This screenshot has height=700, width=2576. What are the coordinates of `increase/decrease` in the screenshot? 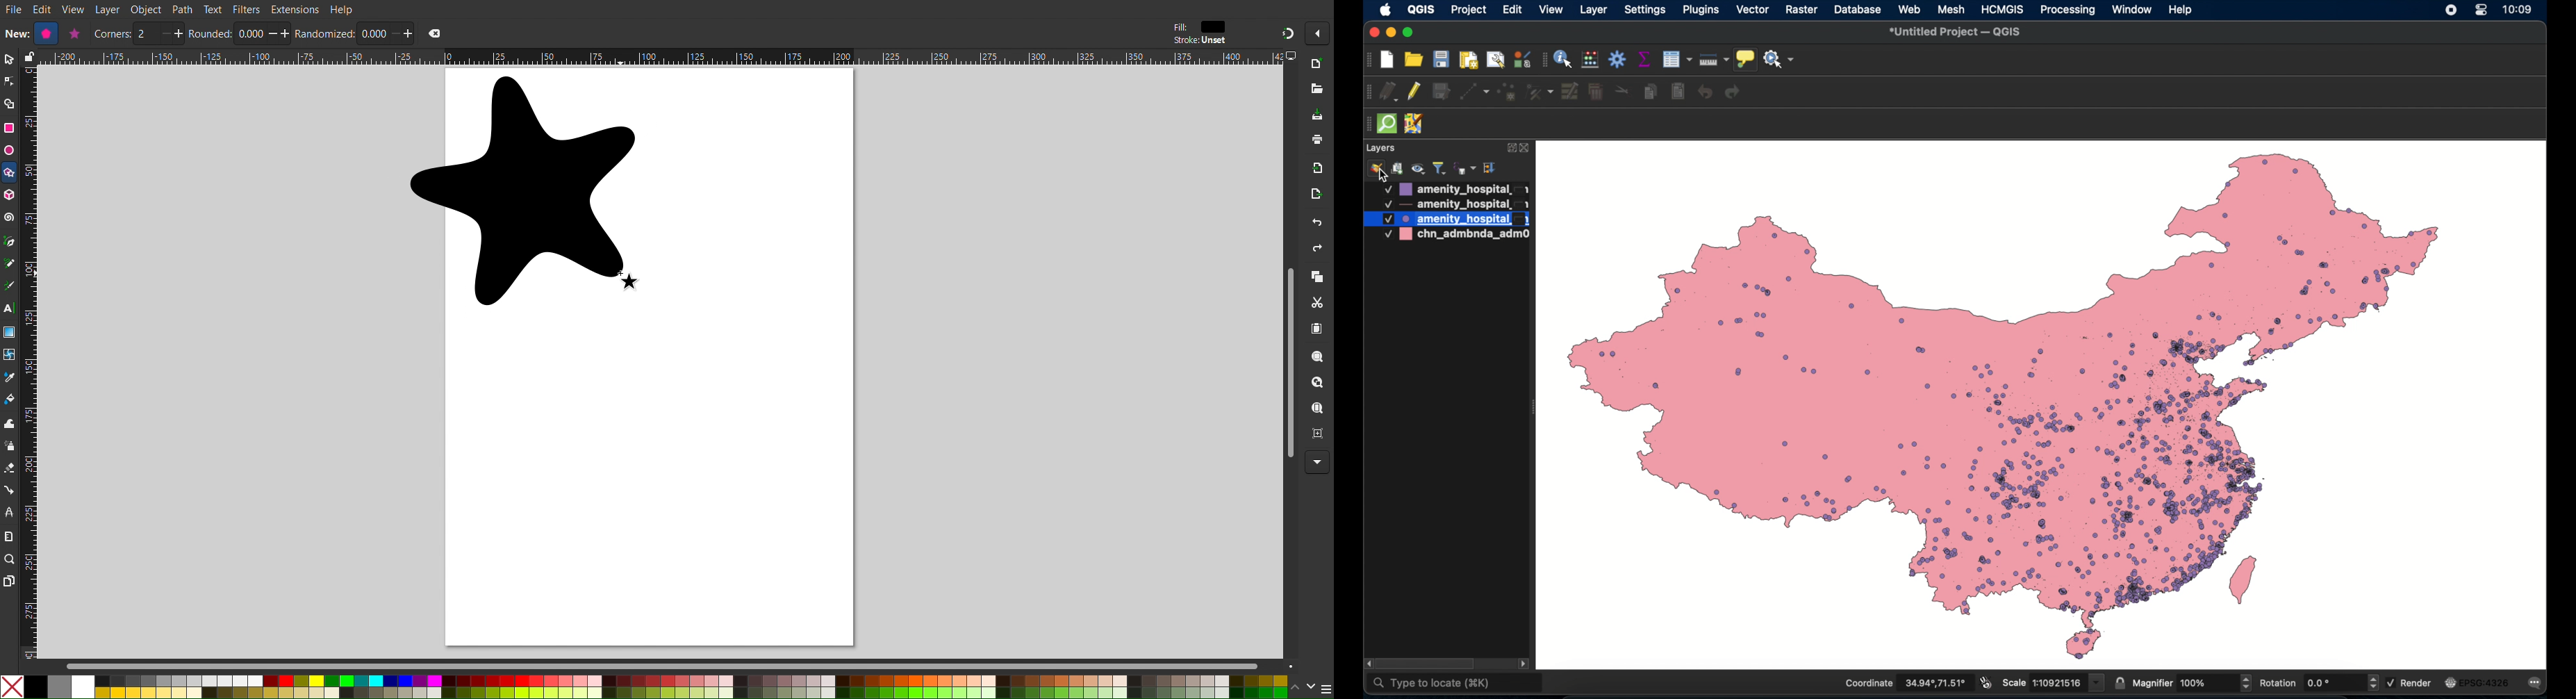 It's located at (171, 33).